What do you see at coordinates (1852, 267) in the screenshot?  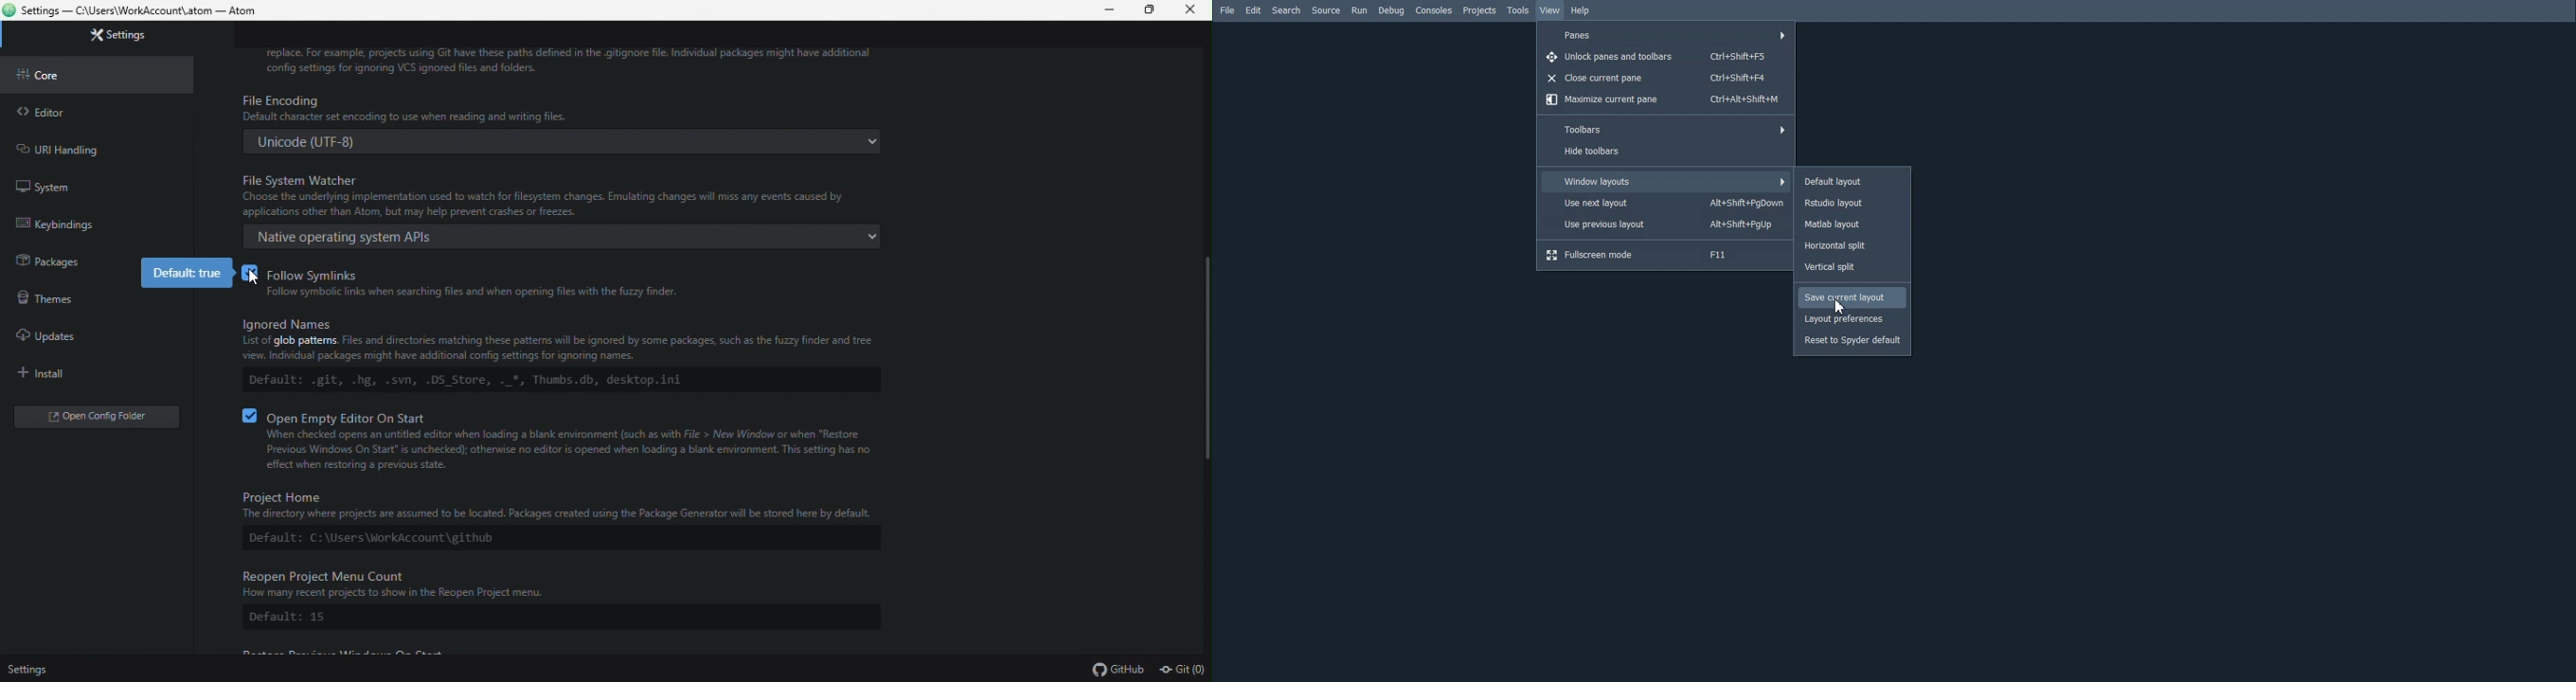 I see `Vertical split` at bounding box center [1852, 267].